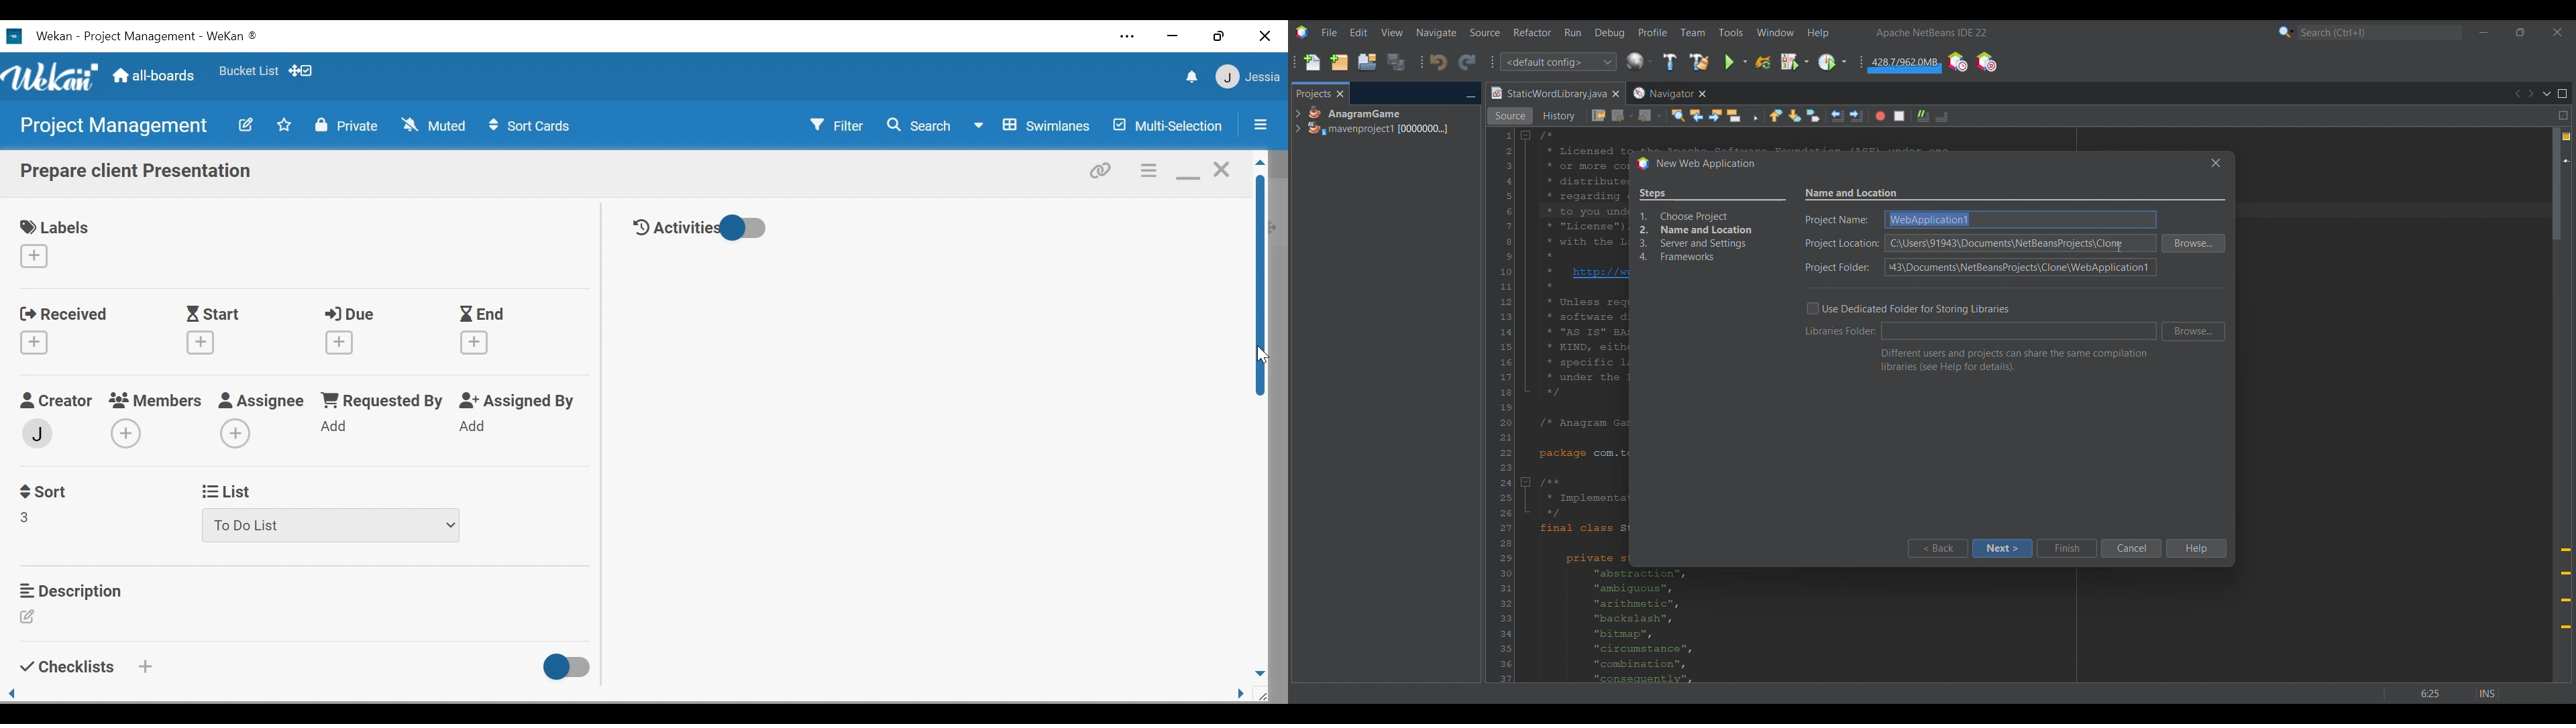 The image size is (2576, 728). I want to click on Wekan Desktop icon, so click(142, 38).